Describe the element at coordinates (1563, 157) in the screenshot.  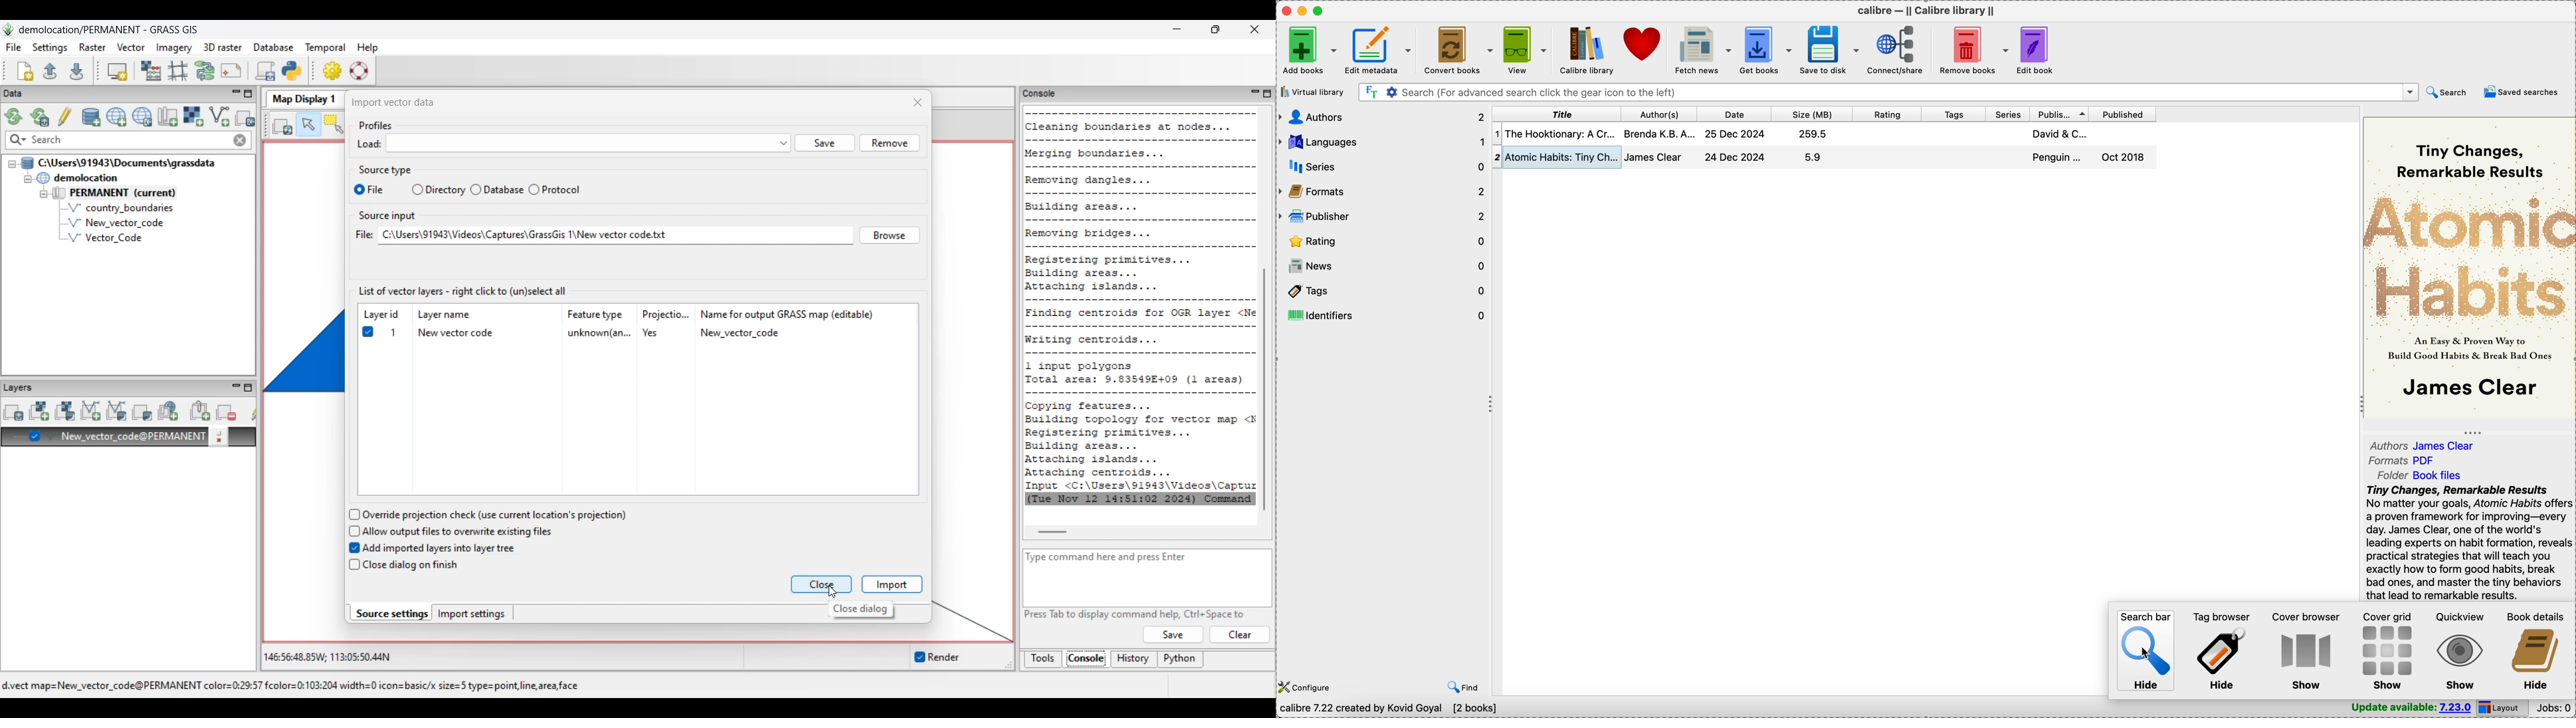
I see `atomic habits: tiny changes` at that location.